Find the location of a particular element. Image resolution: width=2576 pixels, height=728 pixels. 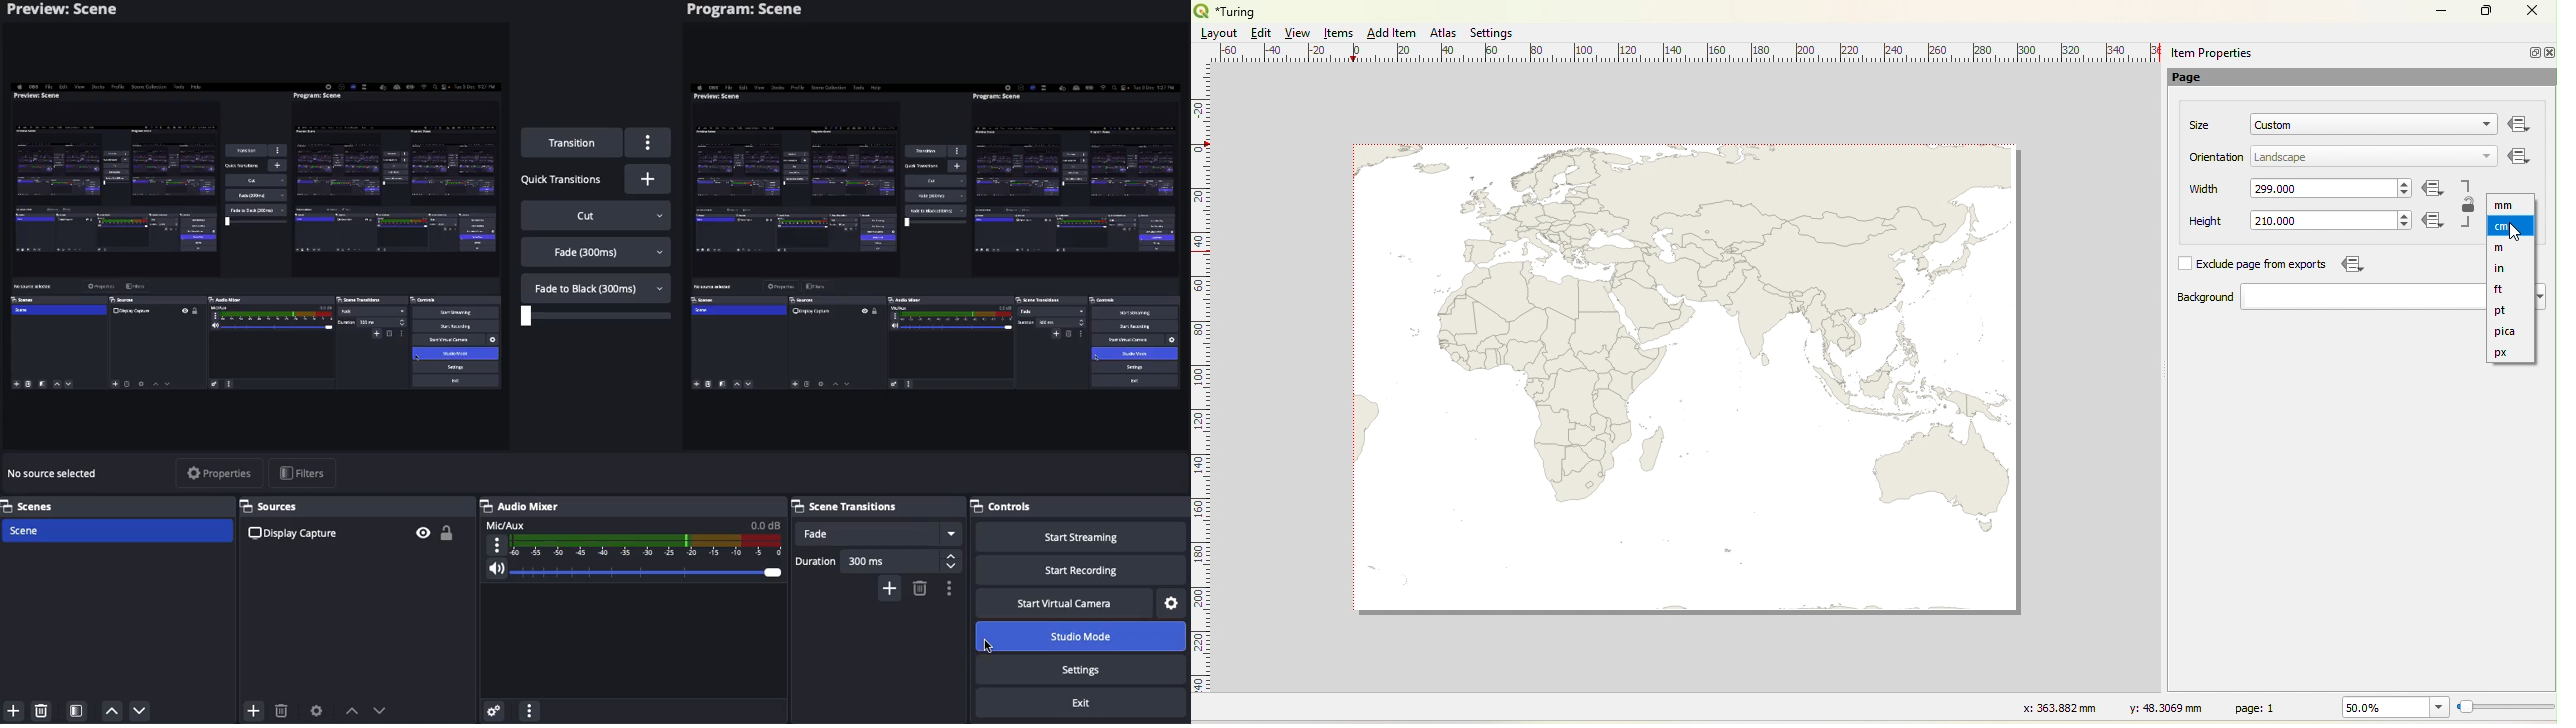

Lock/Unlock is located at coordinates (2469, 206).